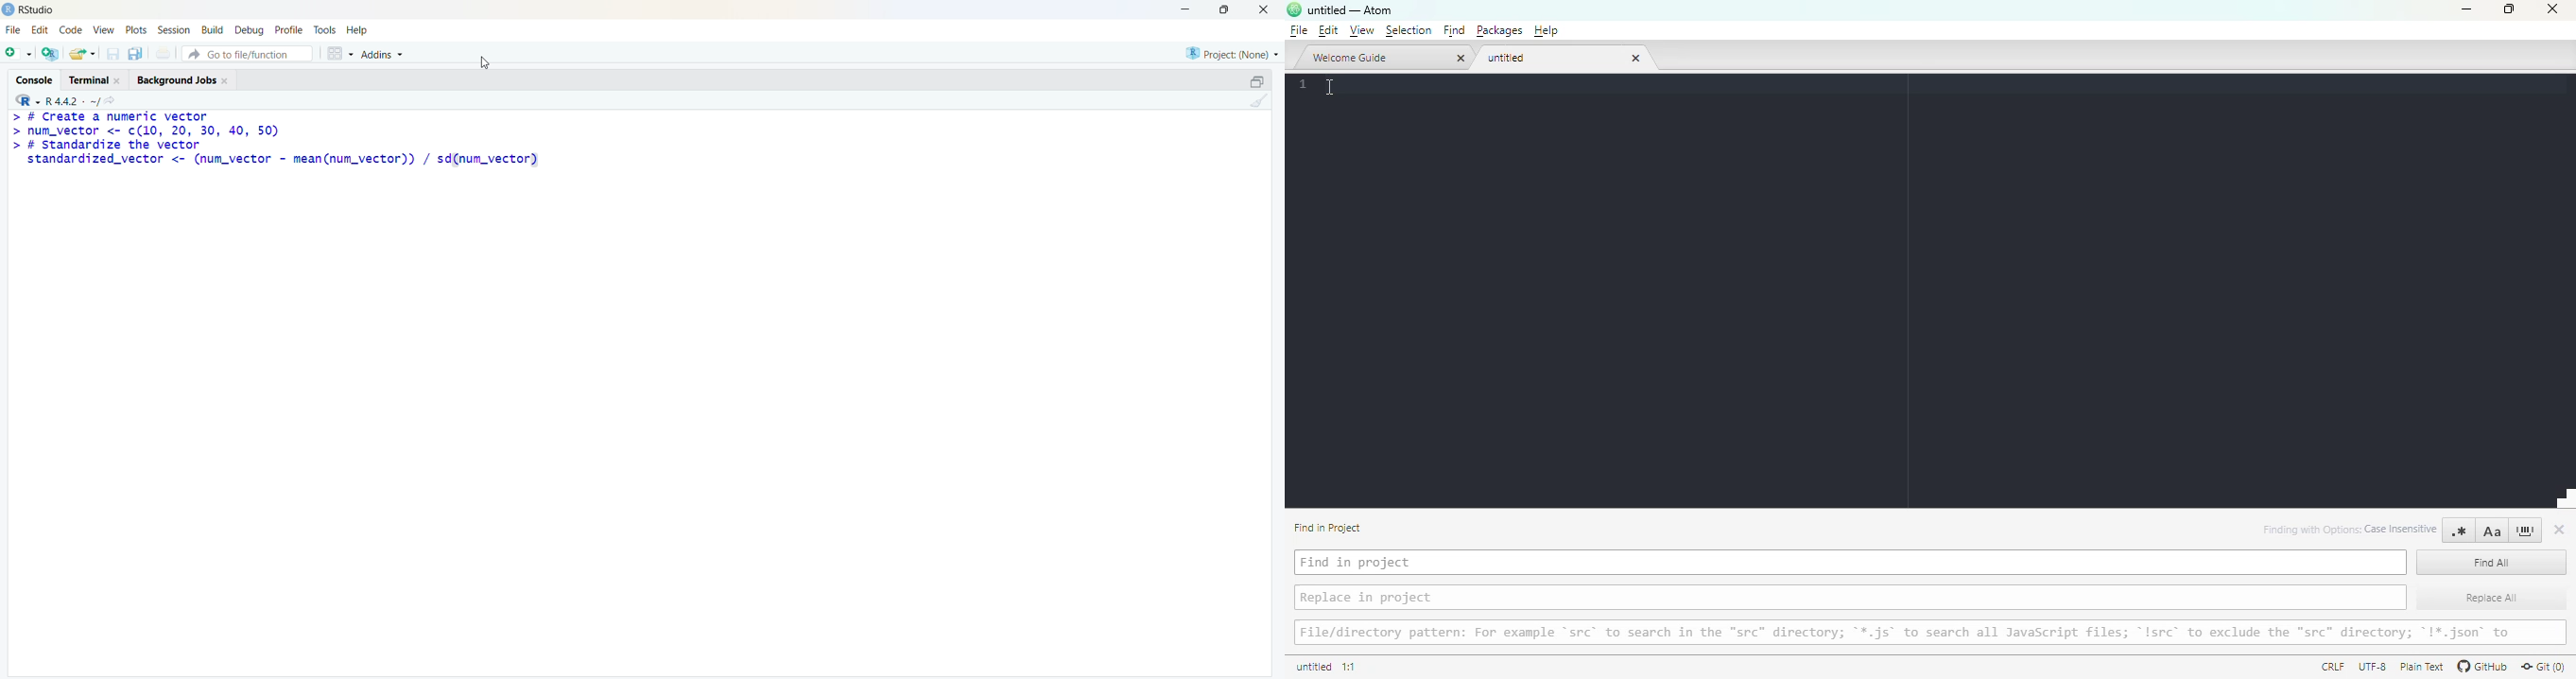 The width and height of the screenshot is (2576, 700). Describe the element at coordinates (104, 30) in the screenshot. I see `view` at that location.